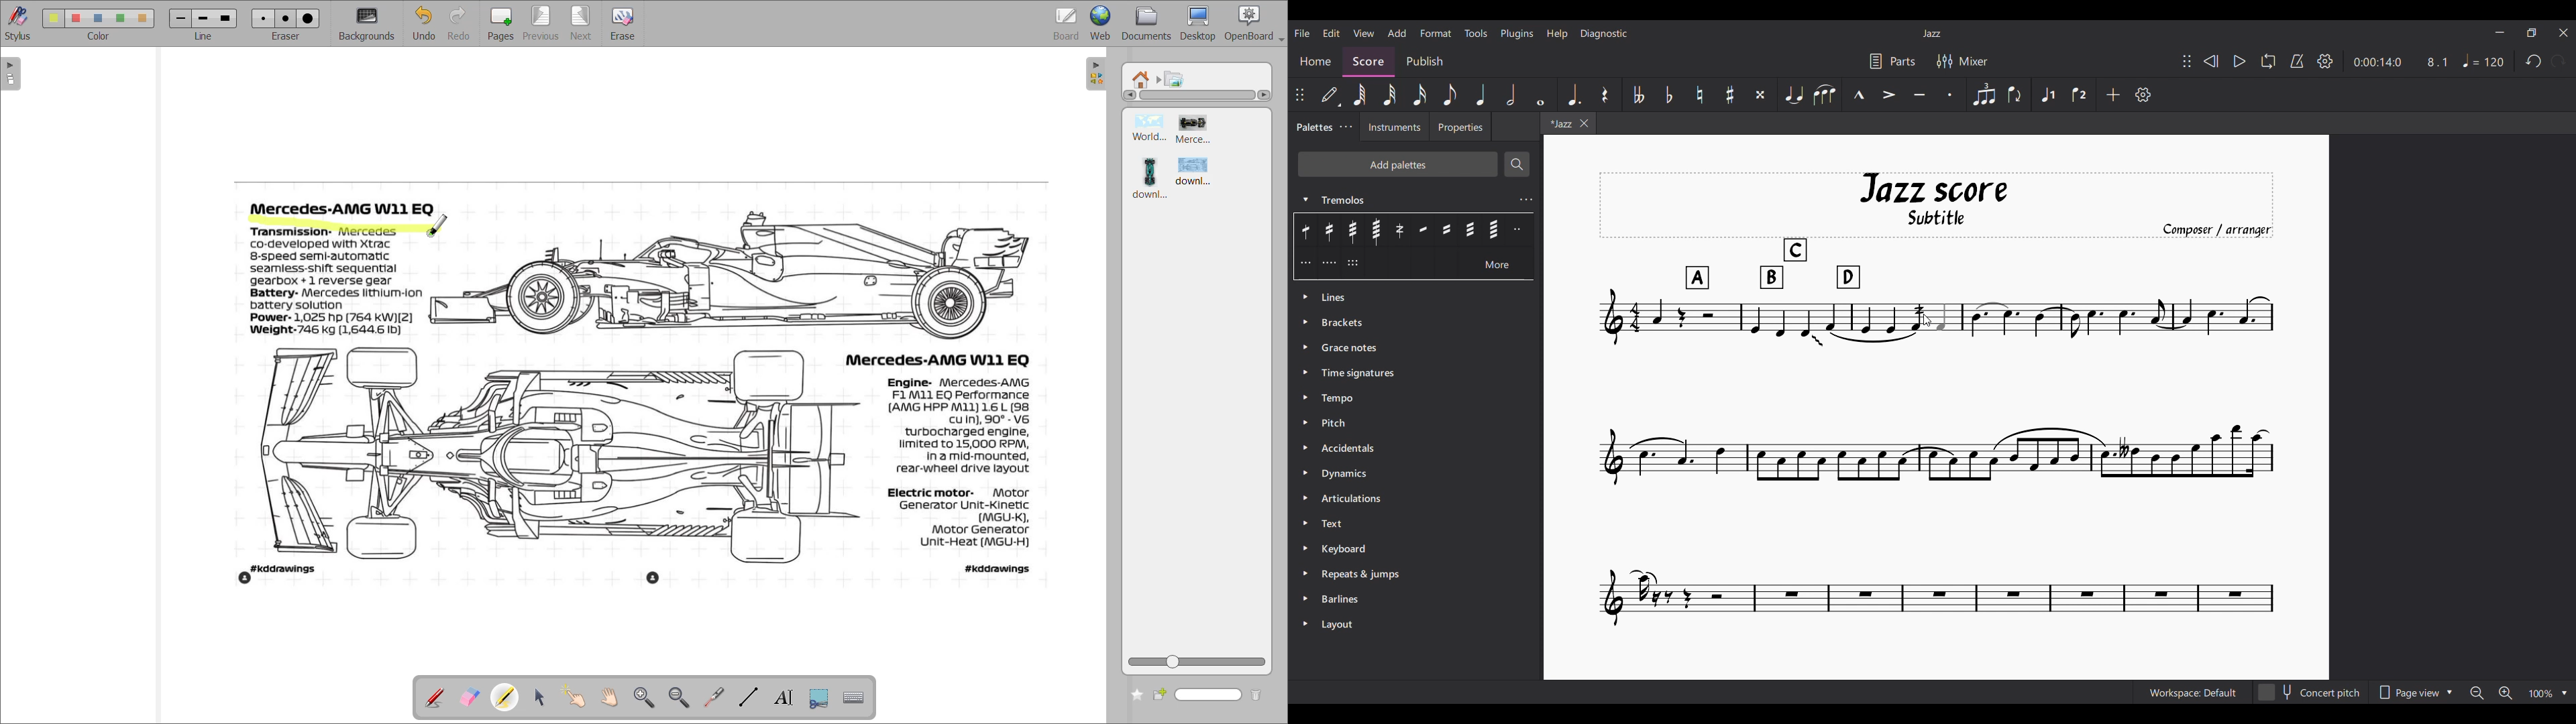 Image resolution: width=2576 pixels, height=728 pixels. What do you see at coordinates (1211, 695) in the screenshot?
I see `name box` at bounding box center [1211, 695].